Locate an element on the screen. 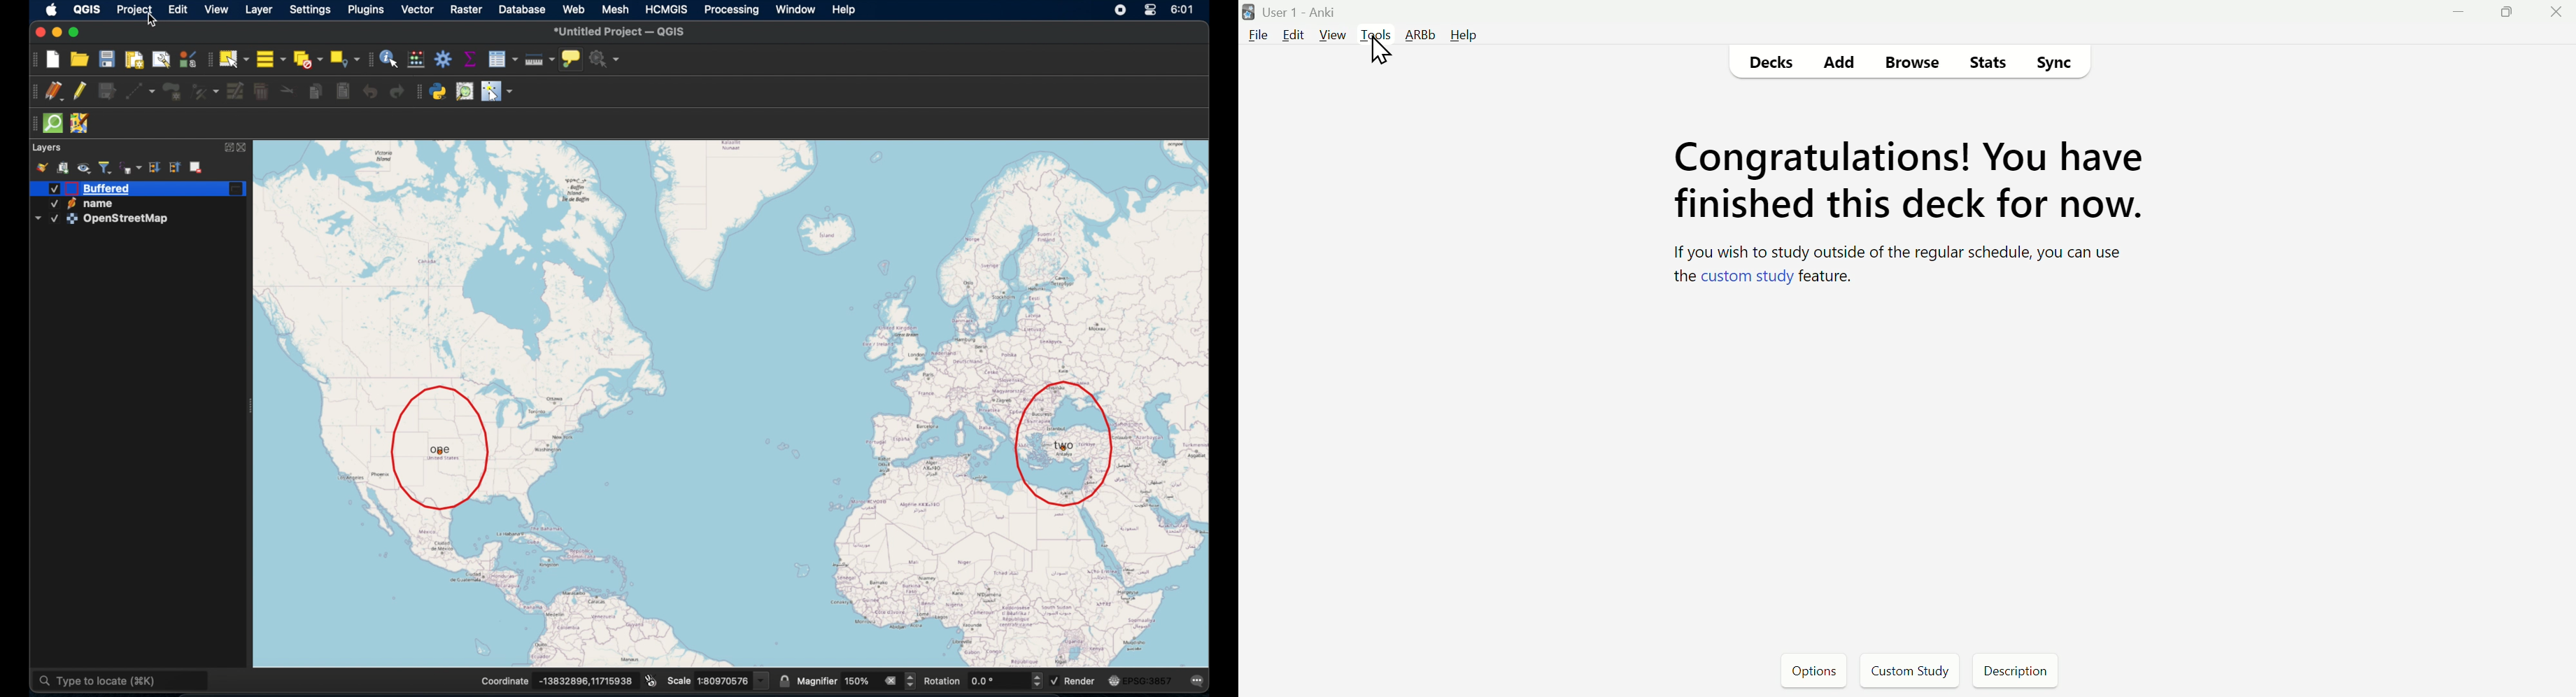 This screenshot has height=700, width=2576. remove layer/group is located at coordinates (199, 168).